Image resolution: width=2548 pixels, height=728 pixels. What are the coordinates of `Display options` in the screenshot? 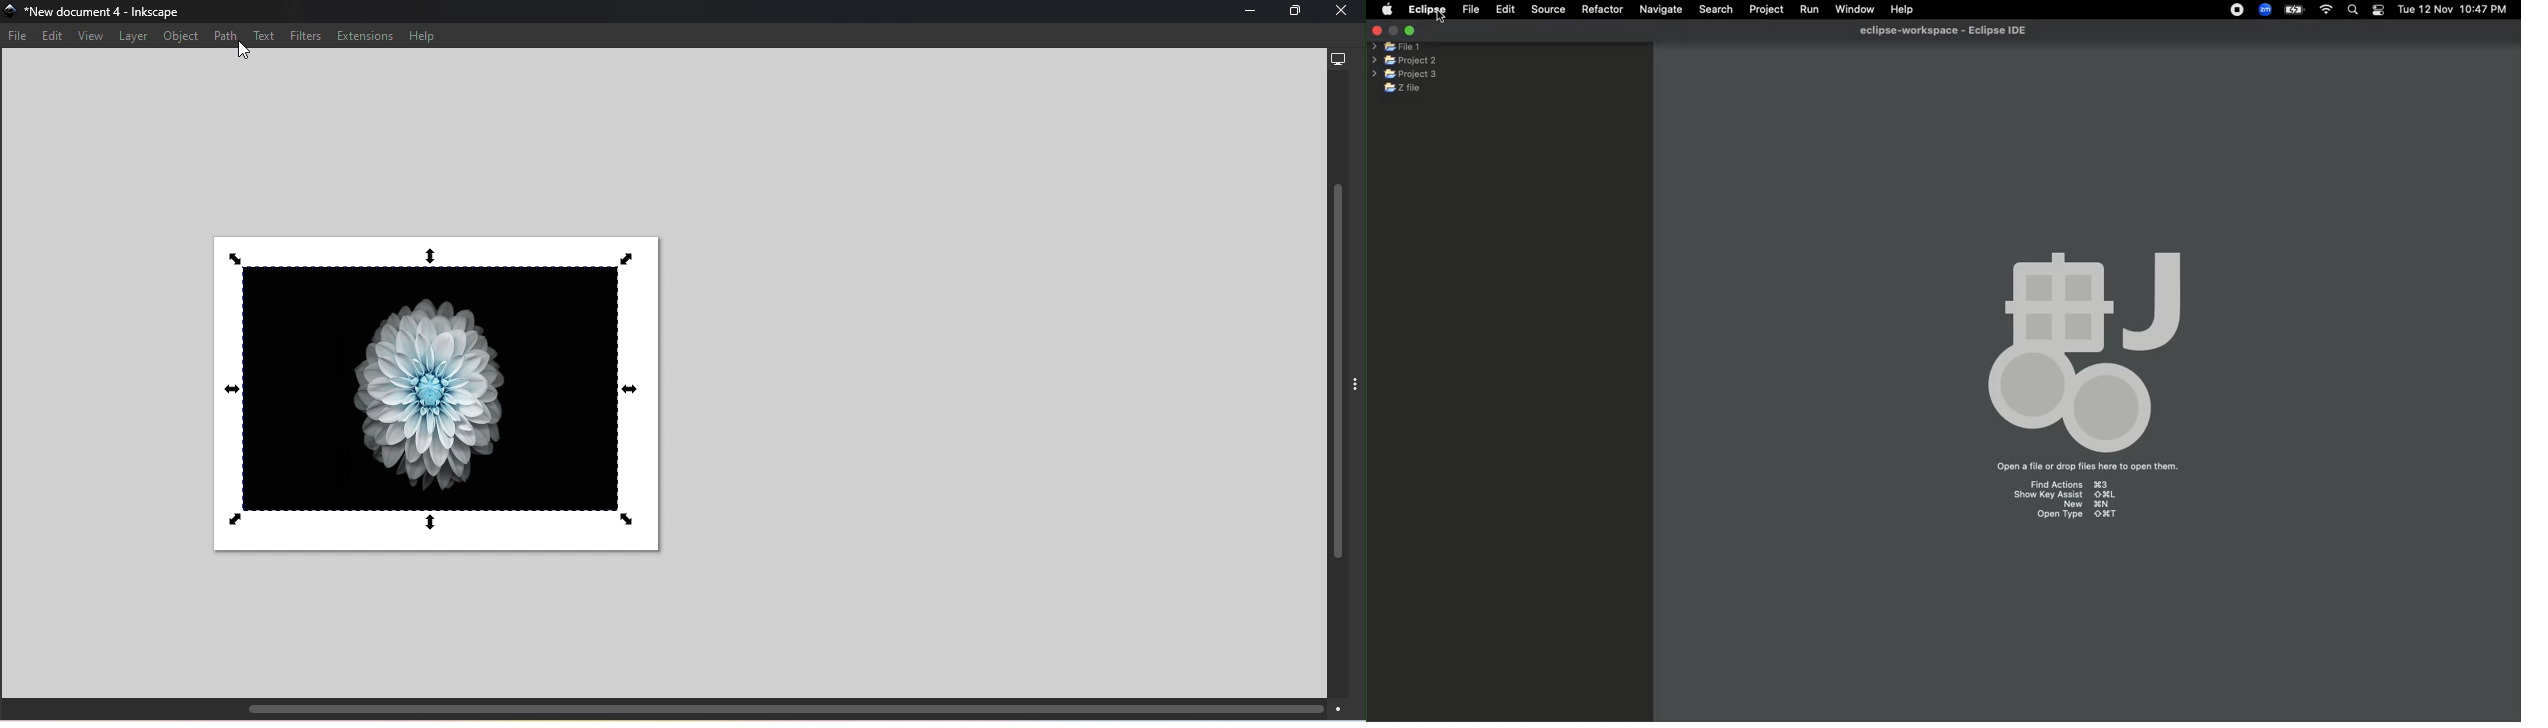 It's located at (1338, 58).